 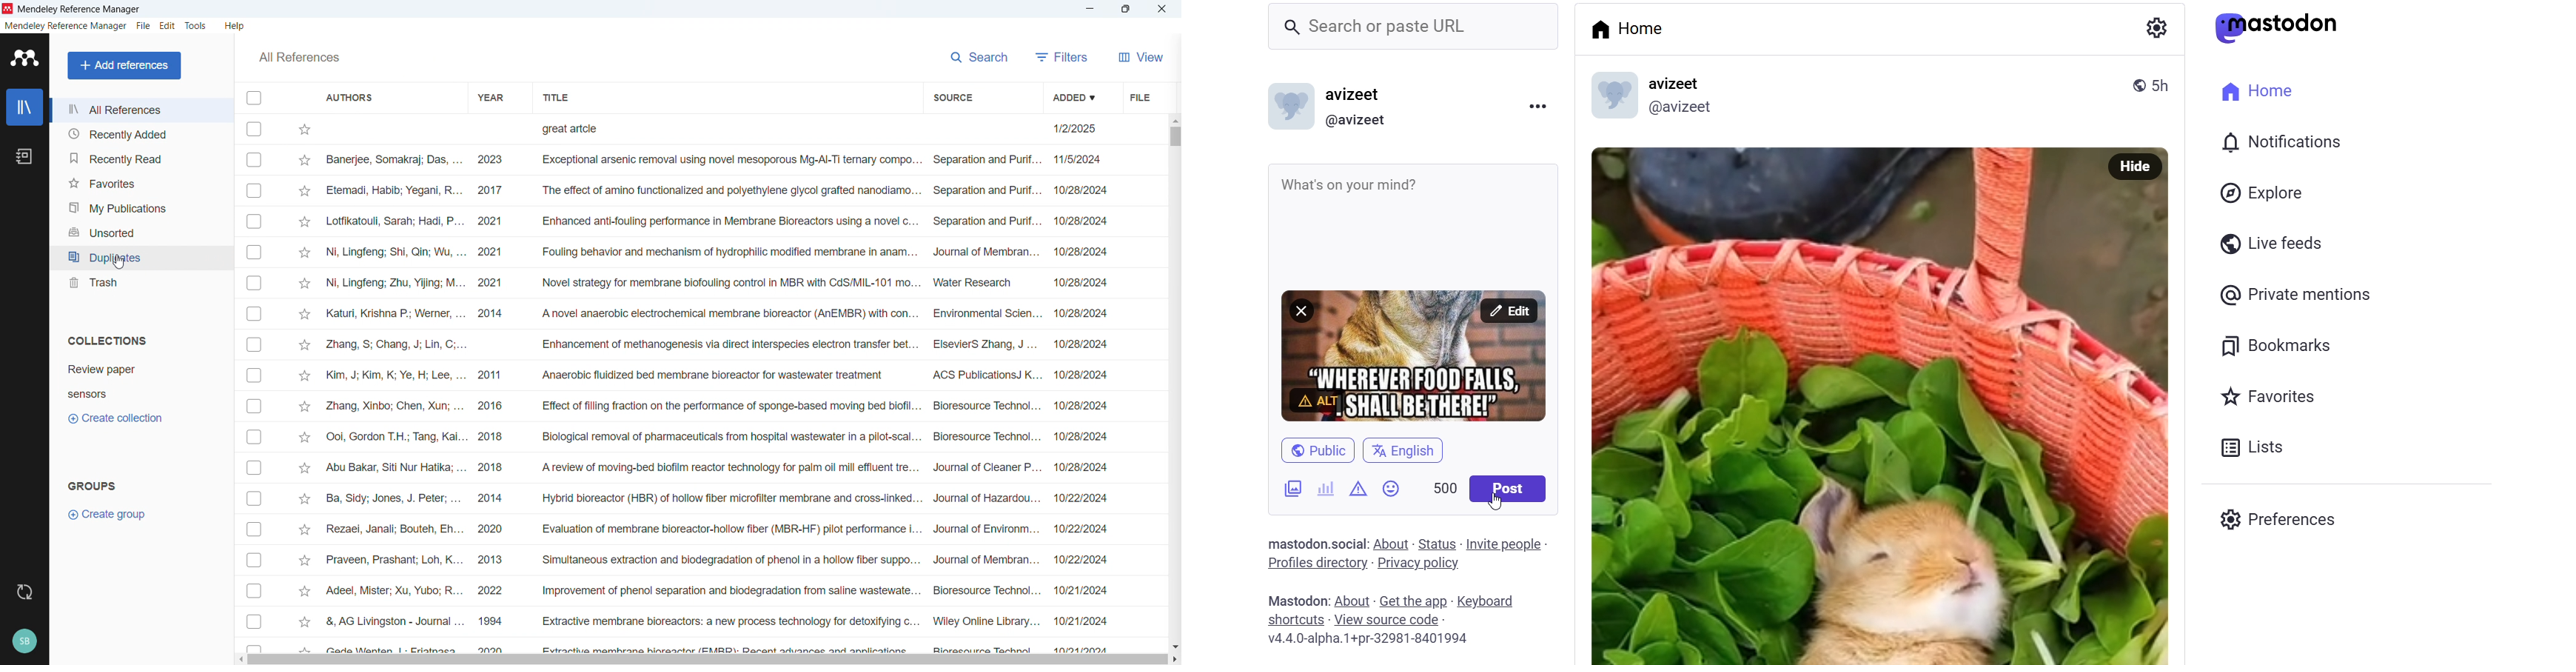 I want to click on All references , so click(x=302, y=57).